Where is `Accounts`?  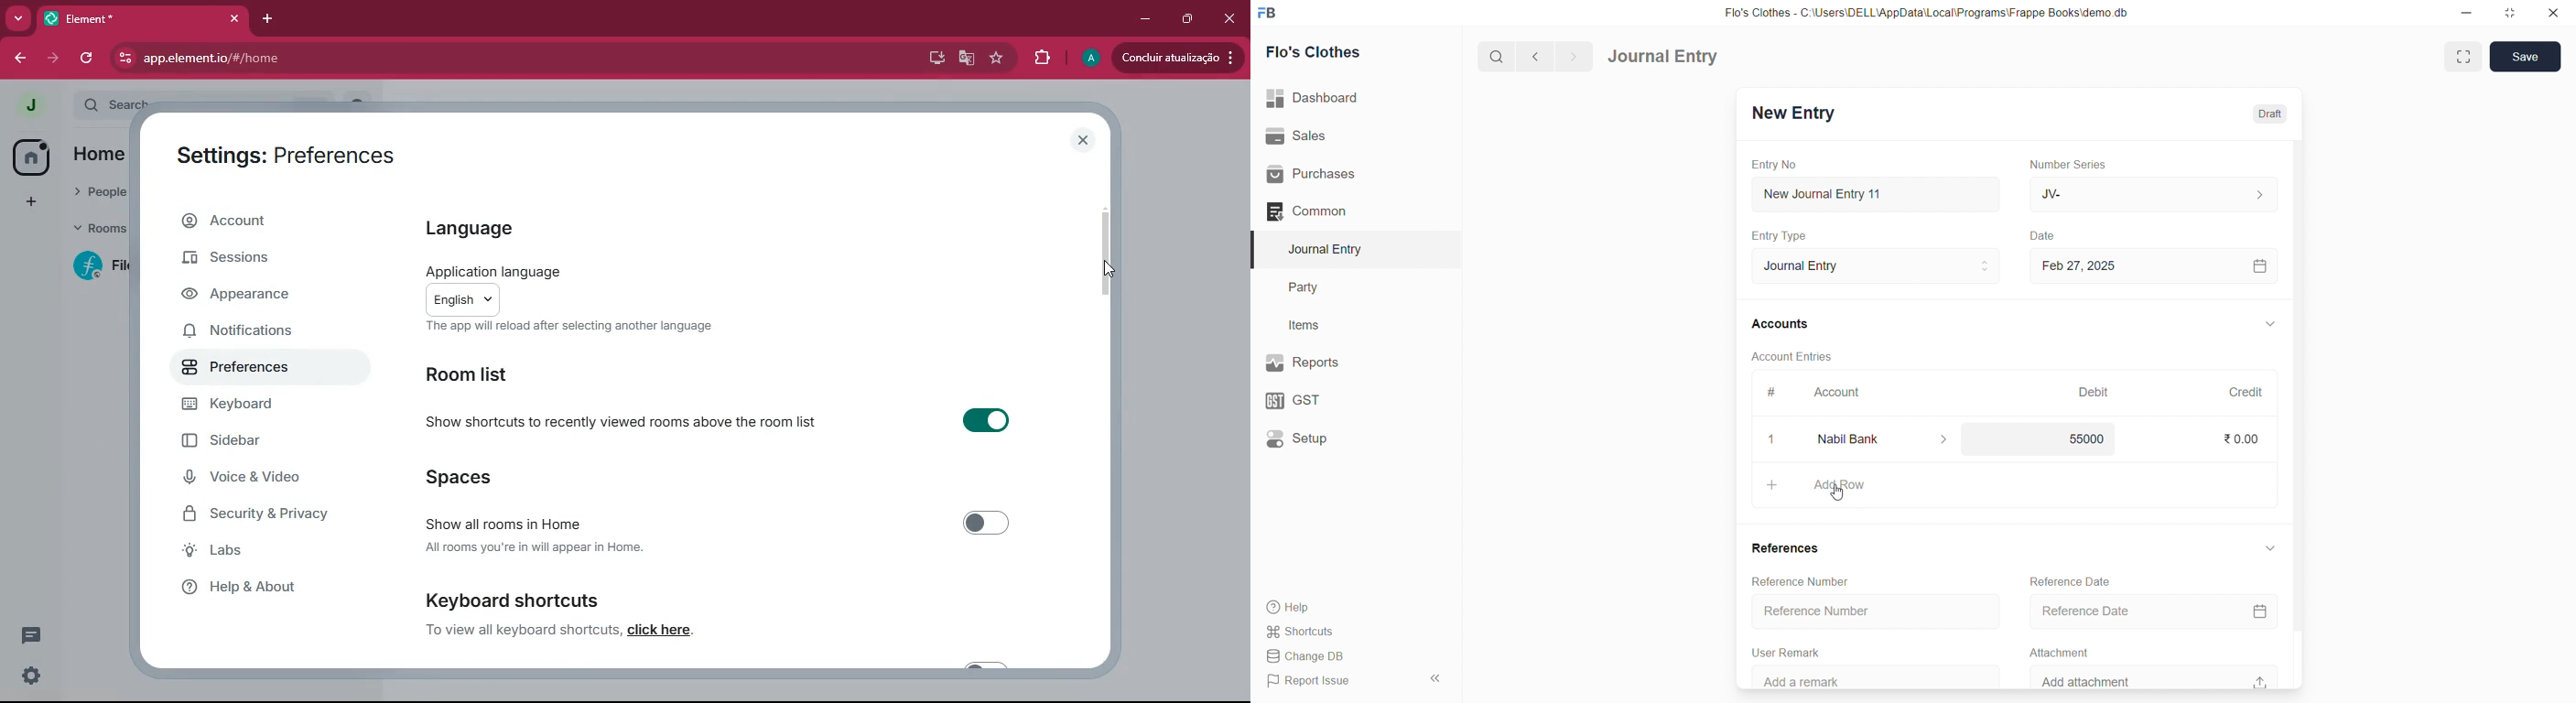 Accounts is located at coordinates (1781, 325).